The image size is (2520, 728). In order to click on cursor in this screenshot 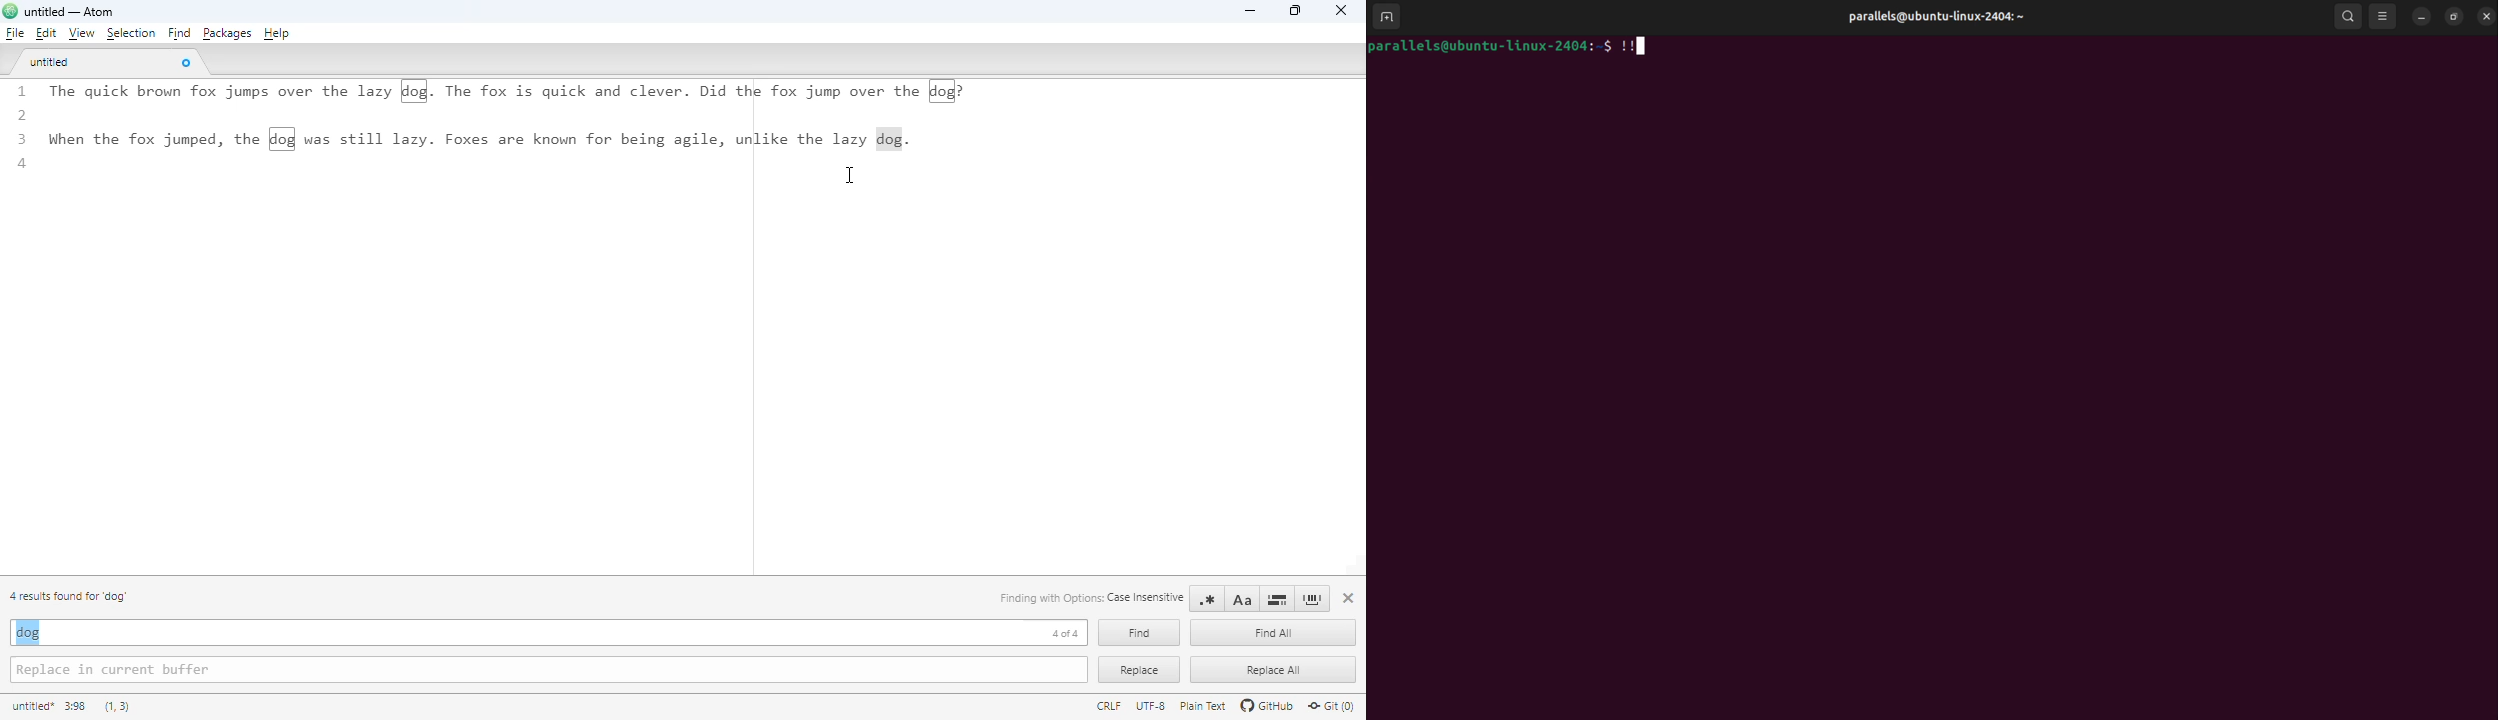, I will do `click(850, 176)`.